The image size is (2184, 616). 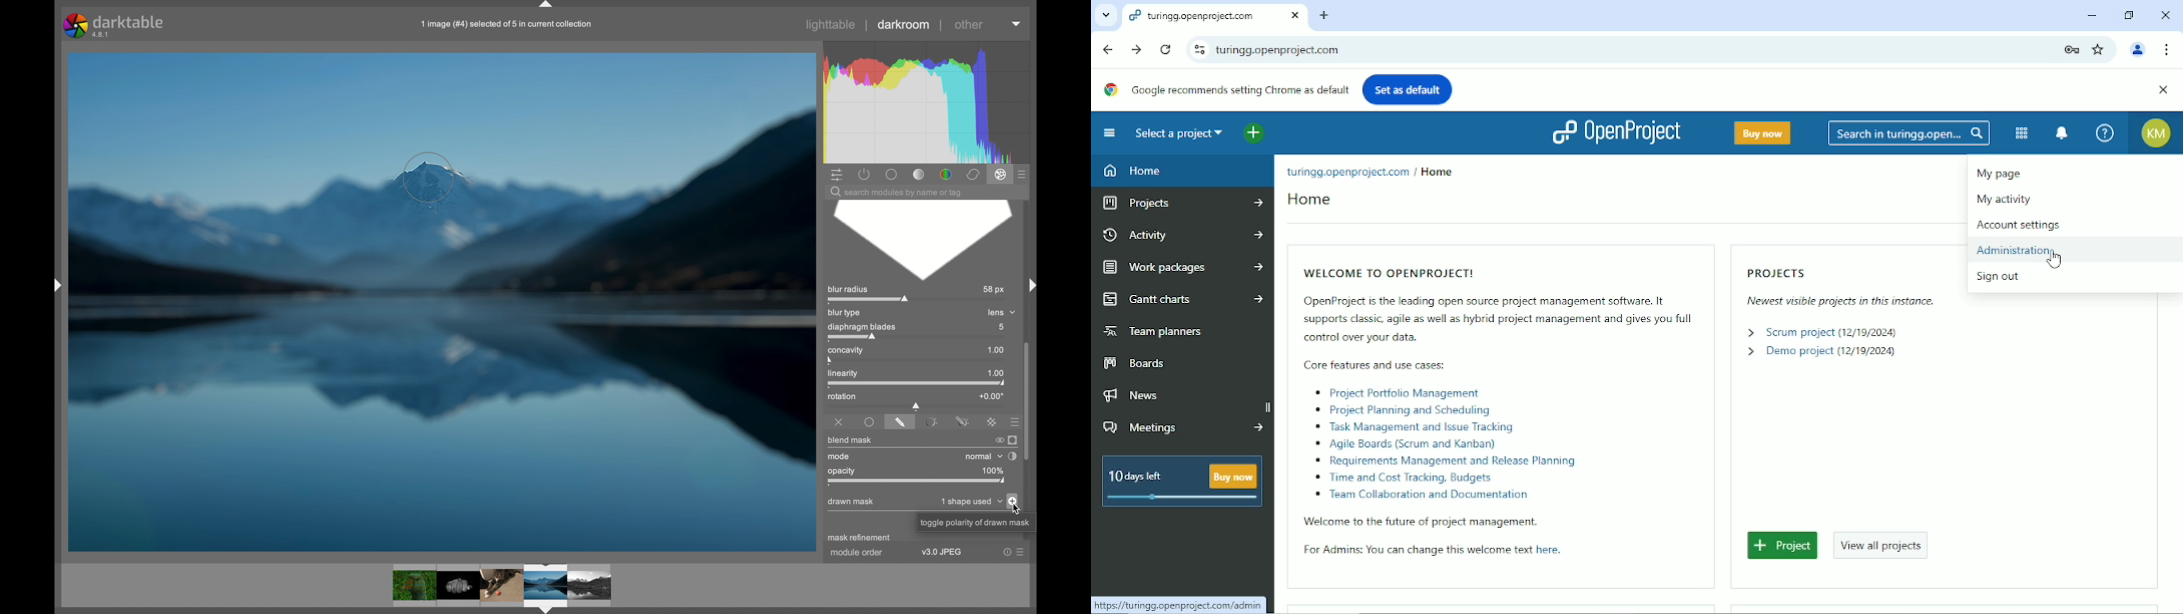 What do you see at coordinates (919, 174) in the screenshot?
I see `tone` at bounding box center [919, 174].